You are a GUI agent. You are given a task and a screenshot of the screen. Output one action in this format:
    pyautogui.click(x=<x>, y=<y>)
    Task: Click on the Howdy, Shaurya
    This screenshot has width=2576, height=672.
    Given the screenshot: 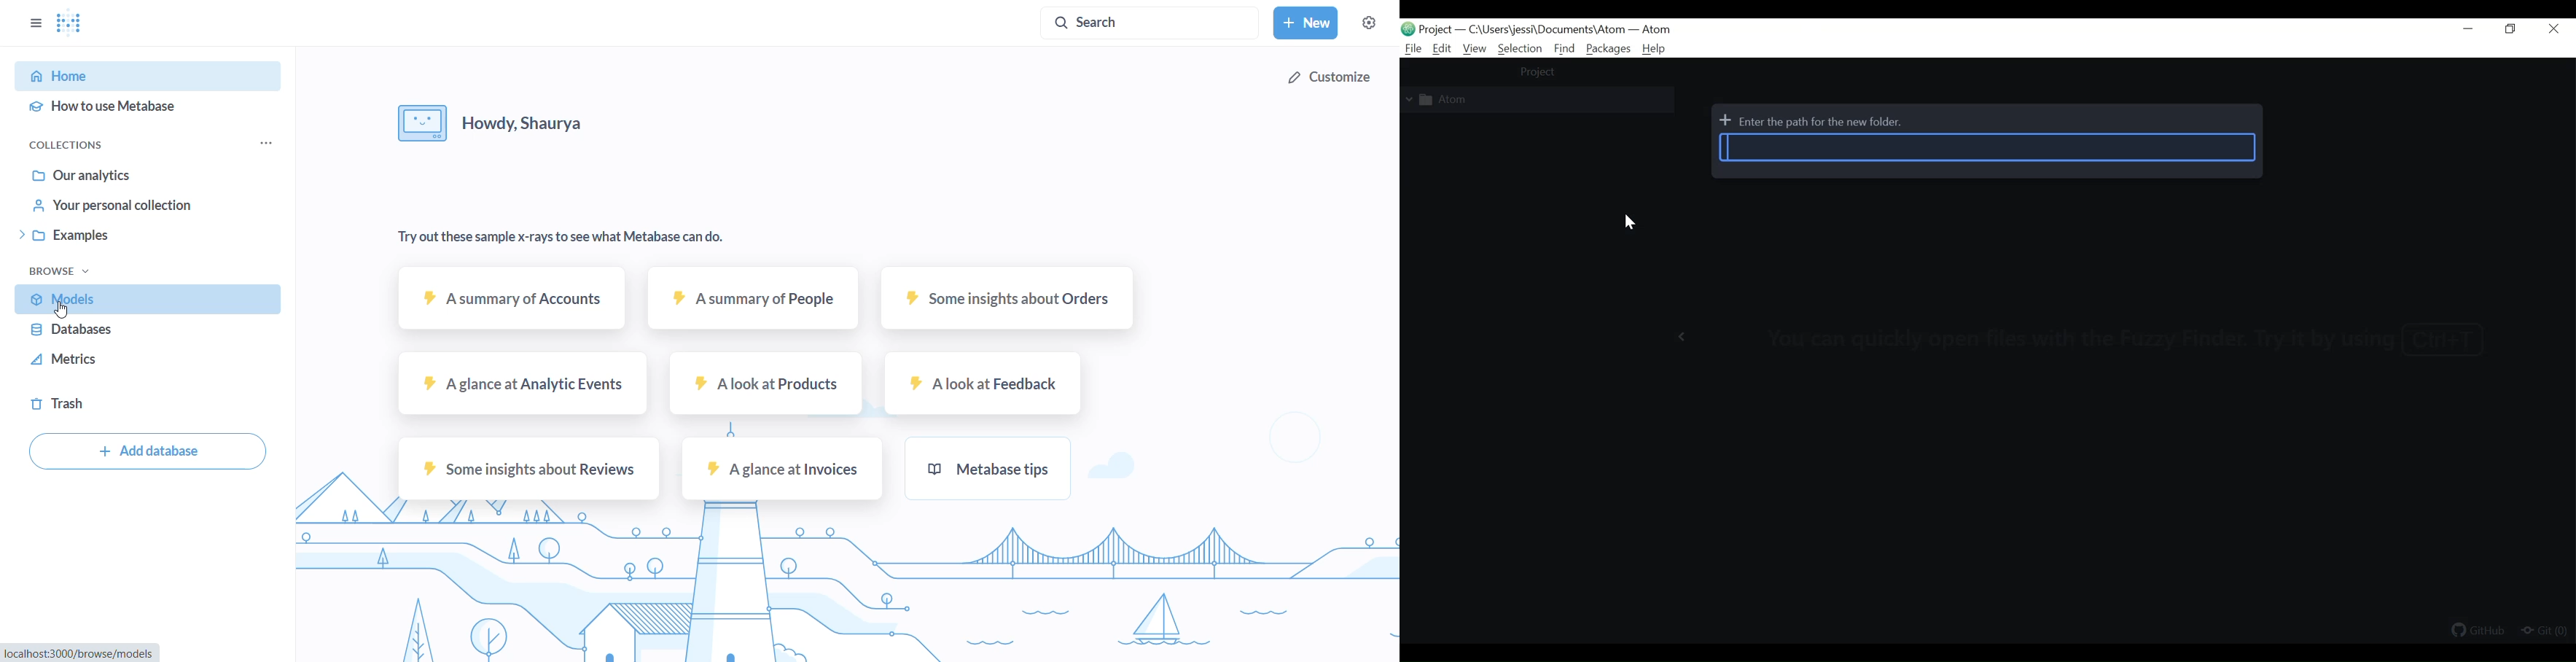 What is the action you would take?
    pyautogui.click(x=497, y=123)
    